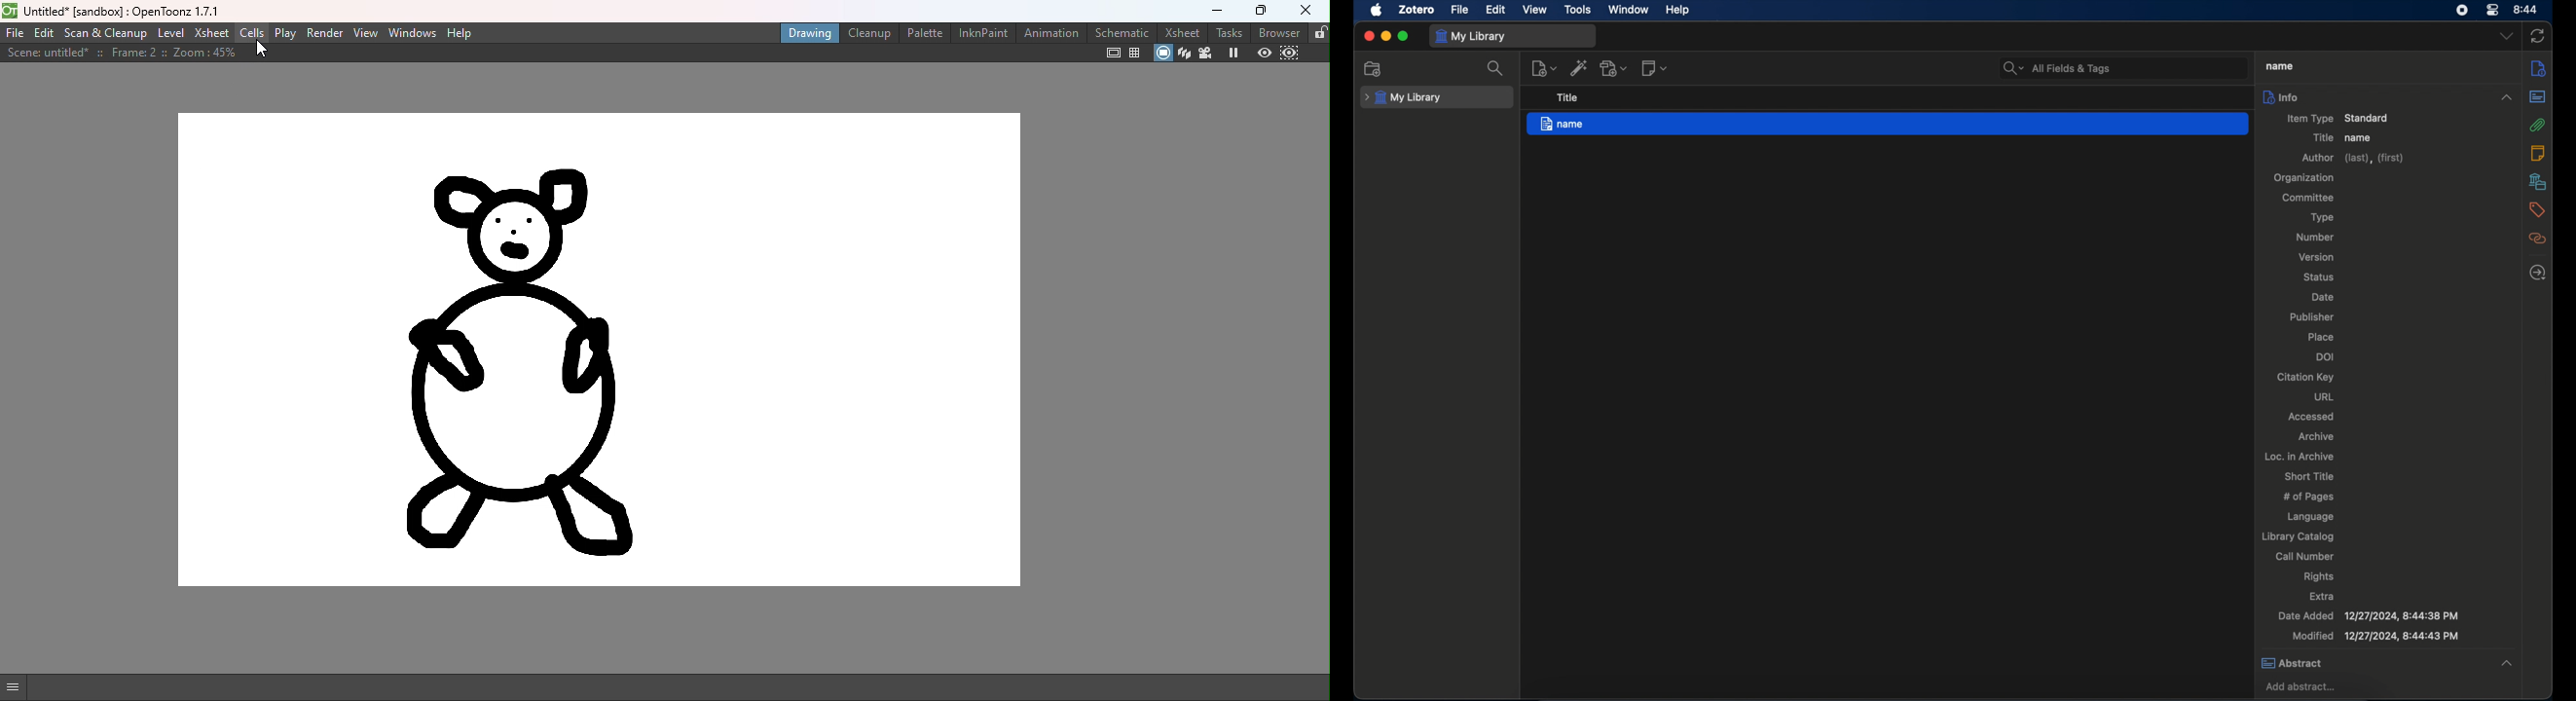 This screenshot has width=2576, height=728. Describe the element at coordinates (2305, 558) in the screenshot. I see `call number` at that location.